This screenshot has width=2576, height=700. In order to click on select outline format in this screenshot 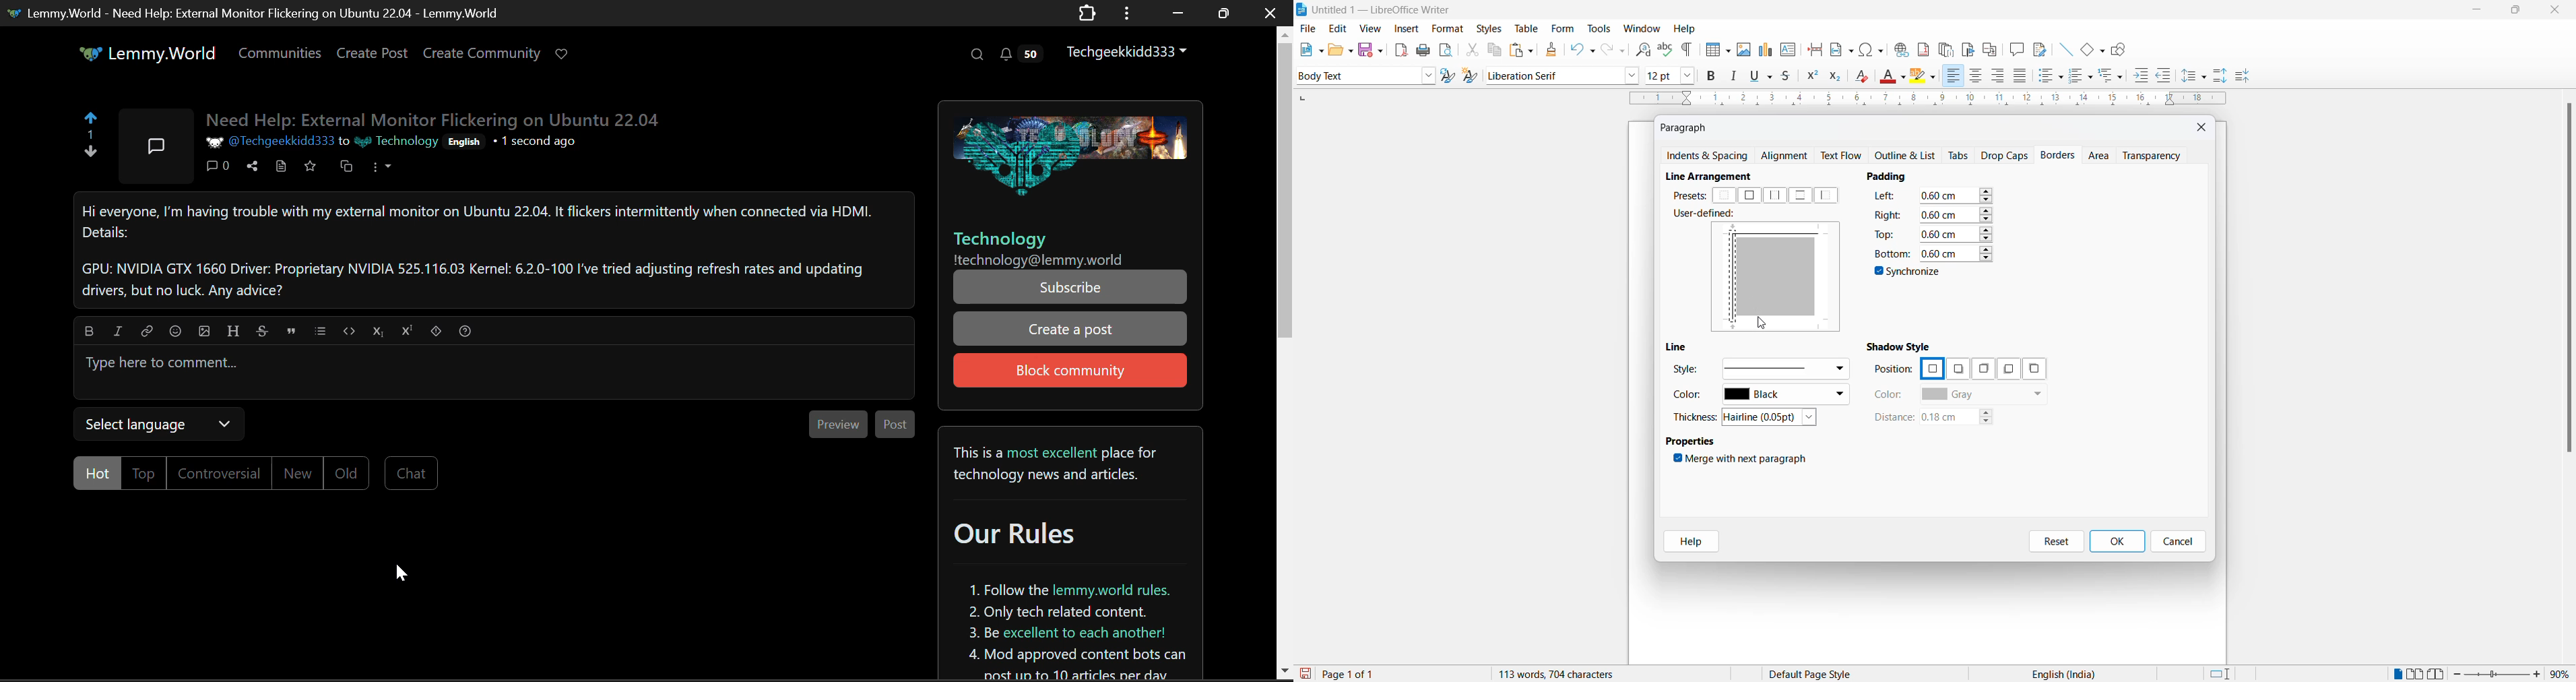, I will do `click(2116, 75)`.